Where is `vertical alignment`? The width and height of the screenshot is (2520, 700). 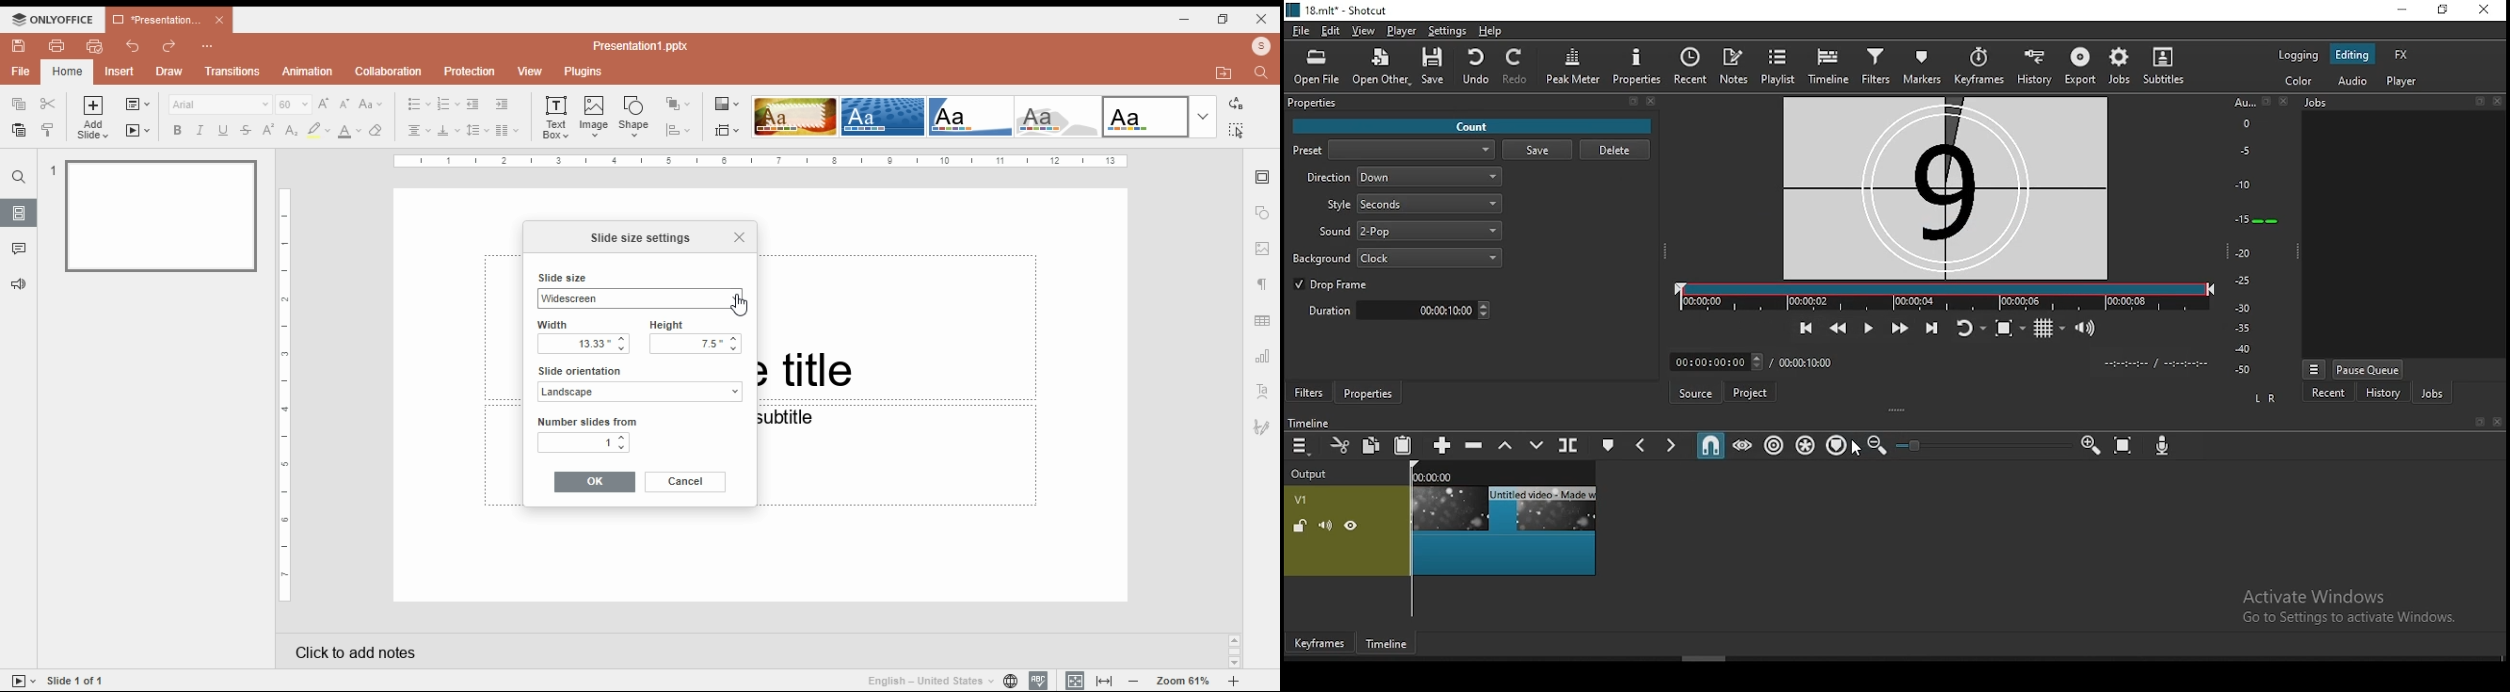
vertical alignment is located at coordinates (448, 133).